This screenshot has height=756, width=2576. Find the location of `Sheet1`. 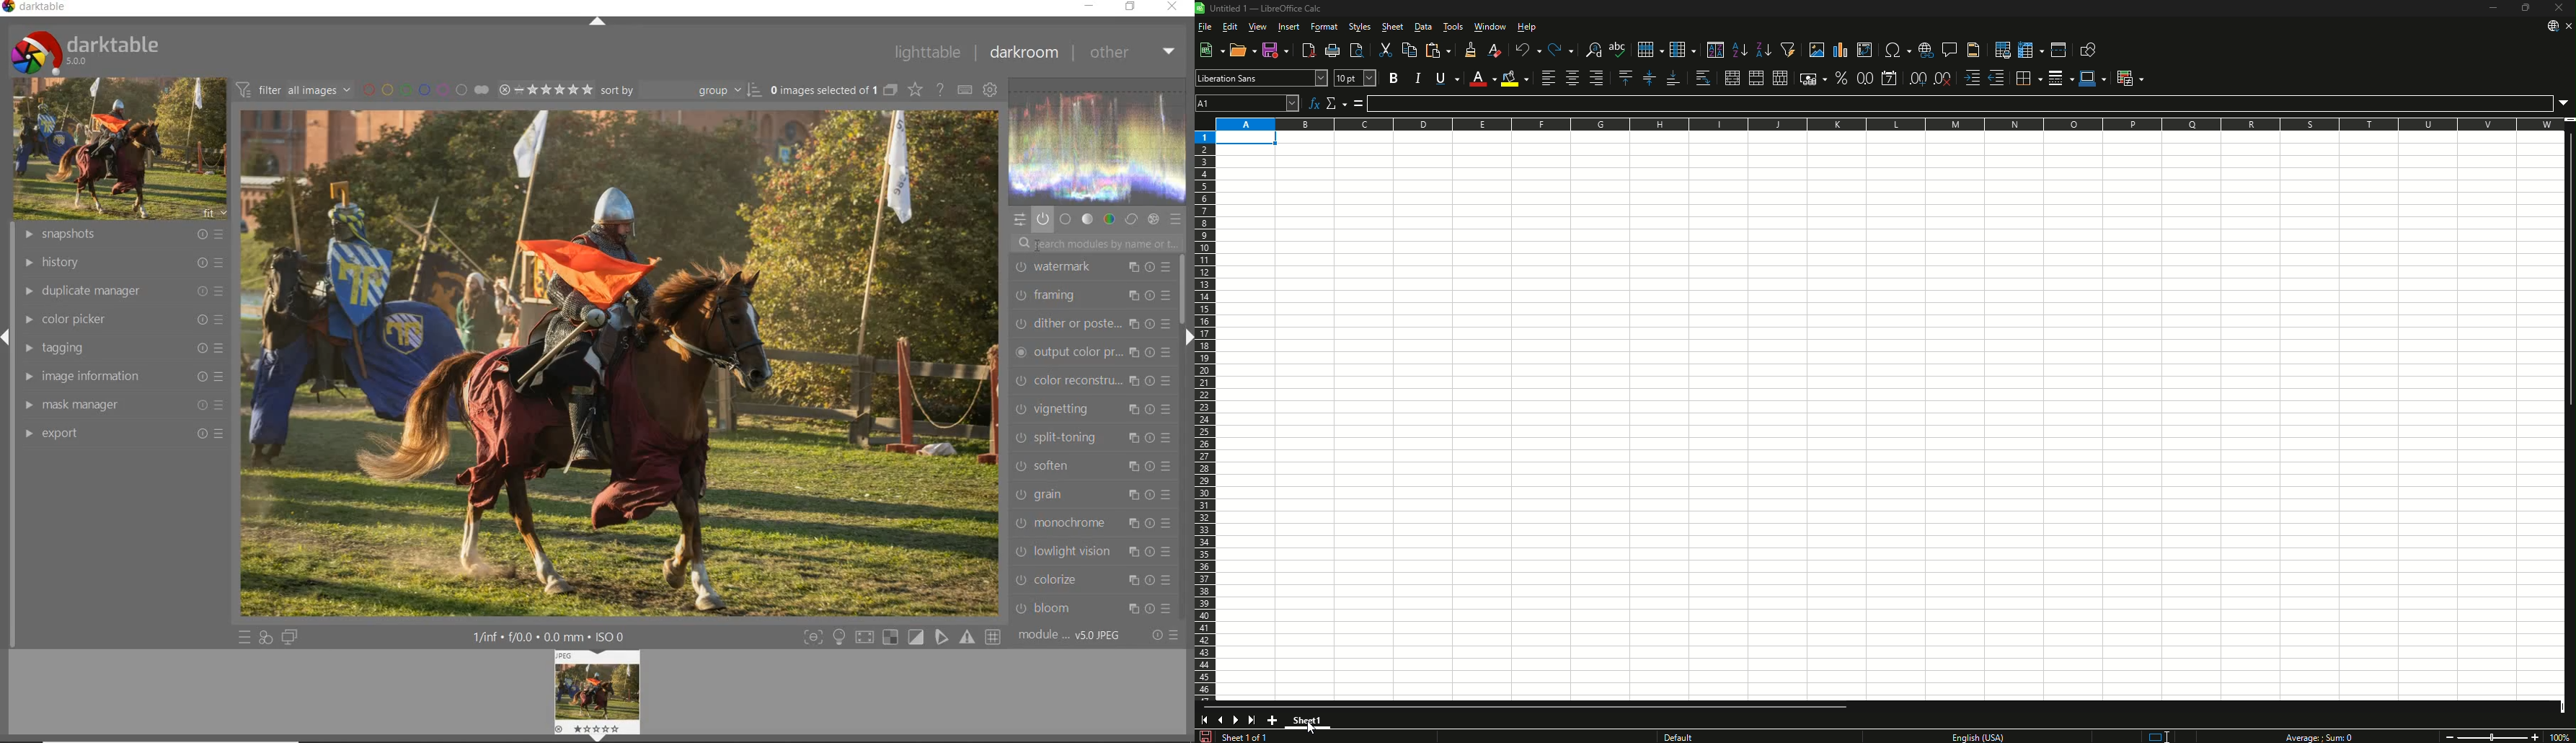

Sheet1 is located at coordinates (1308, 721).